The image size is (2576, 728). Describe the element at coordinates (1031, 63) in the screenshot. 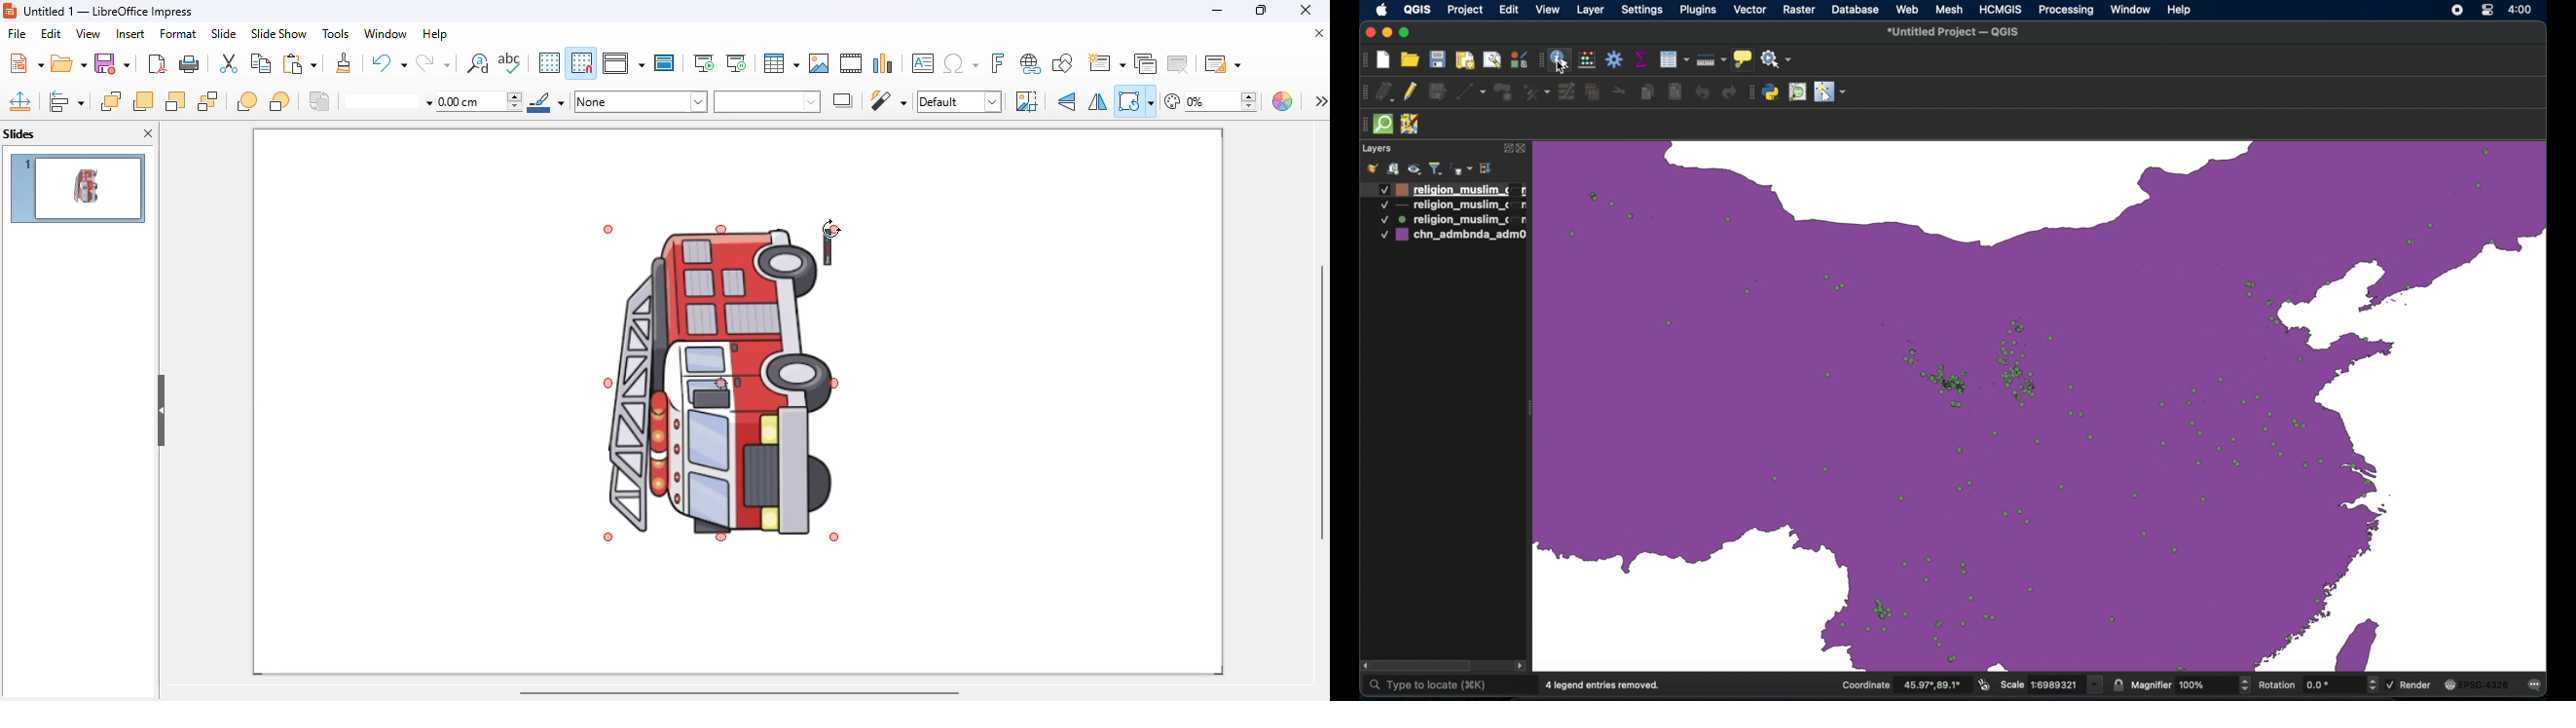

I see `insert hyperlink` at that location.